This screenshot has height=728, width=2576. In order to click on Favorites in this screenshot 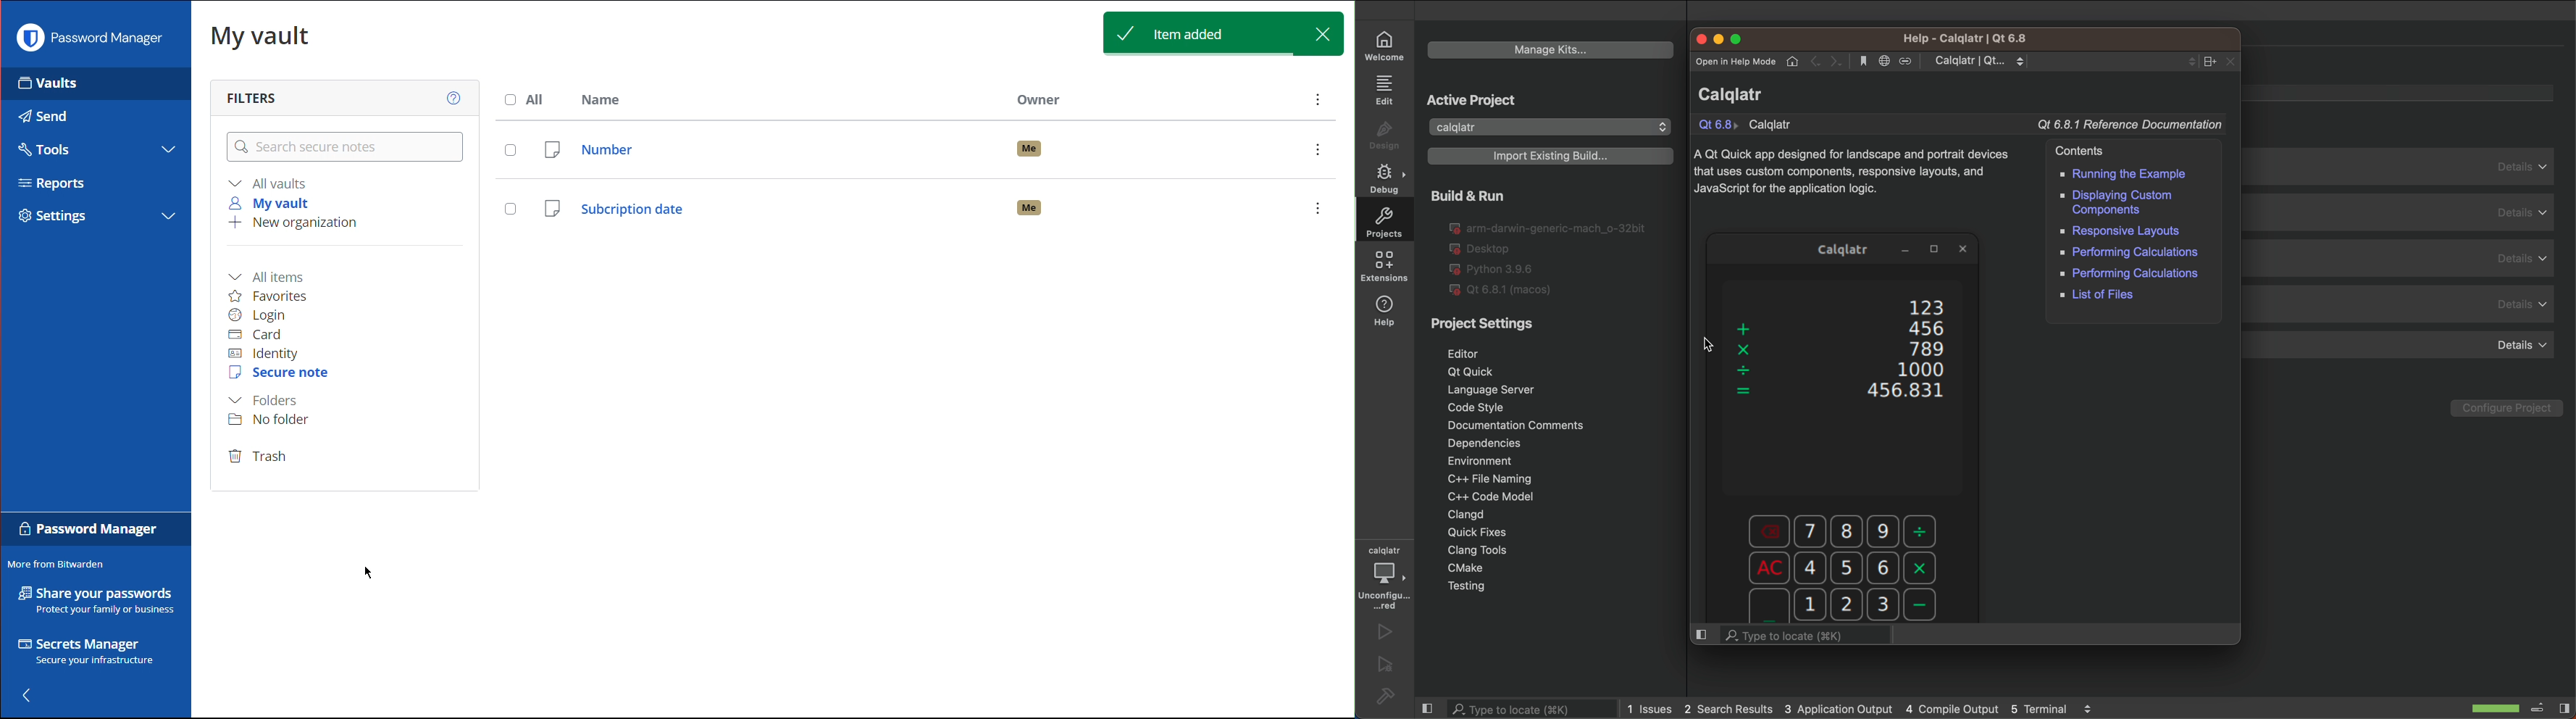, I will do `click(269, 296)`.